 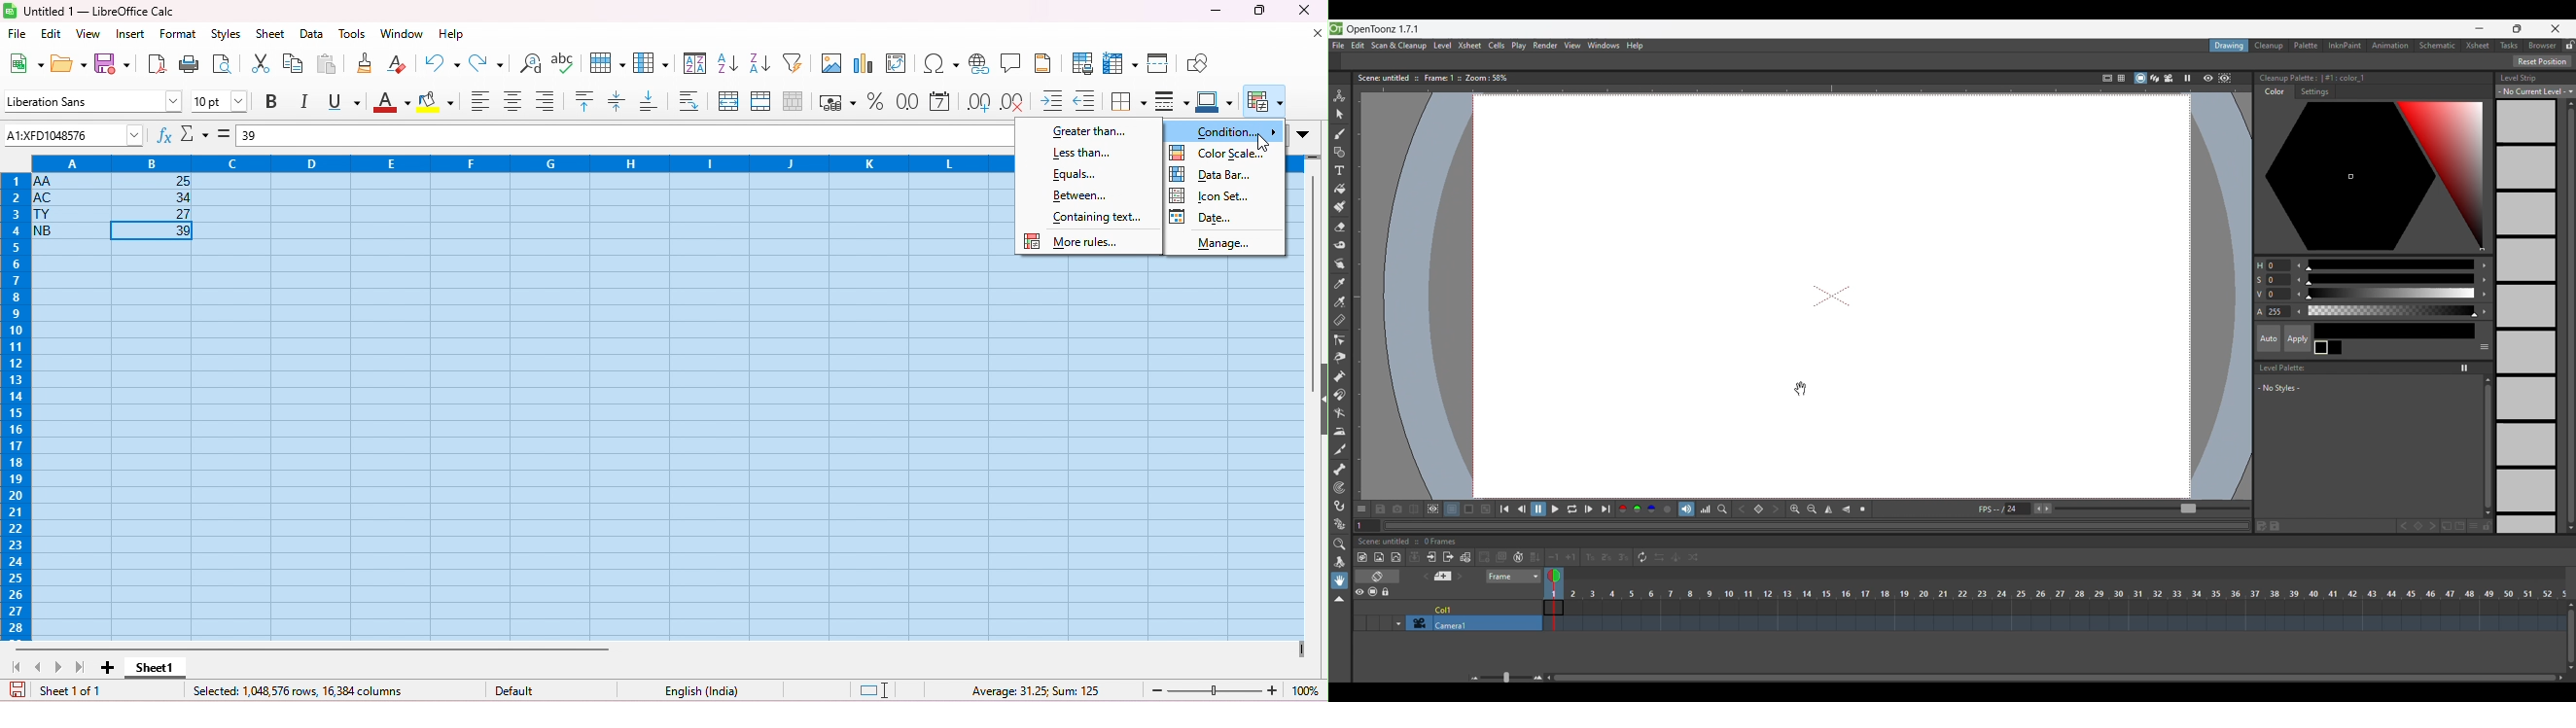 What do you see at coordinates (1013, 62) in the screenshot?
I see `insert comment` at bounding box center [1013, 62].